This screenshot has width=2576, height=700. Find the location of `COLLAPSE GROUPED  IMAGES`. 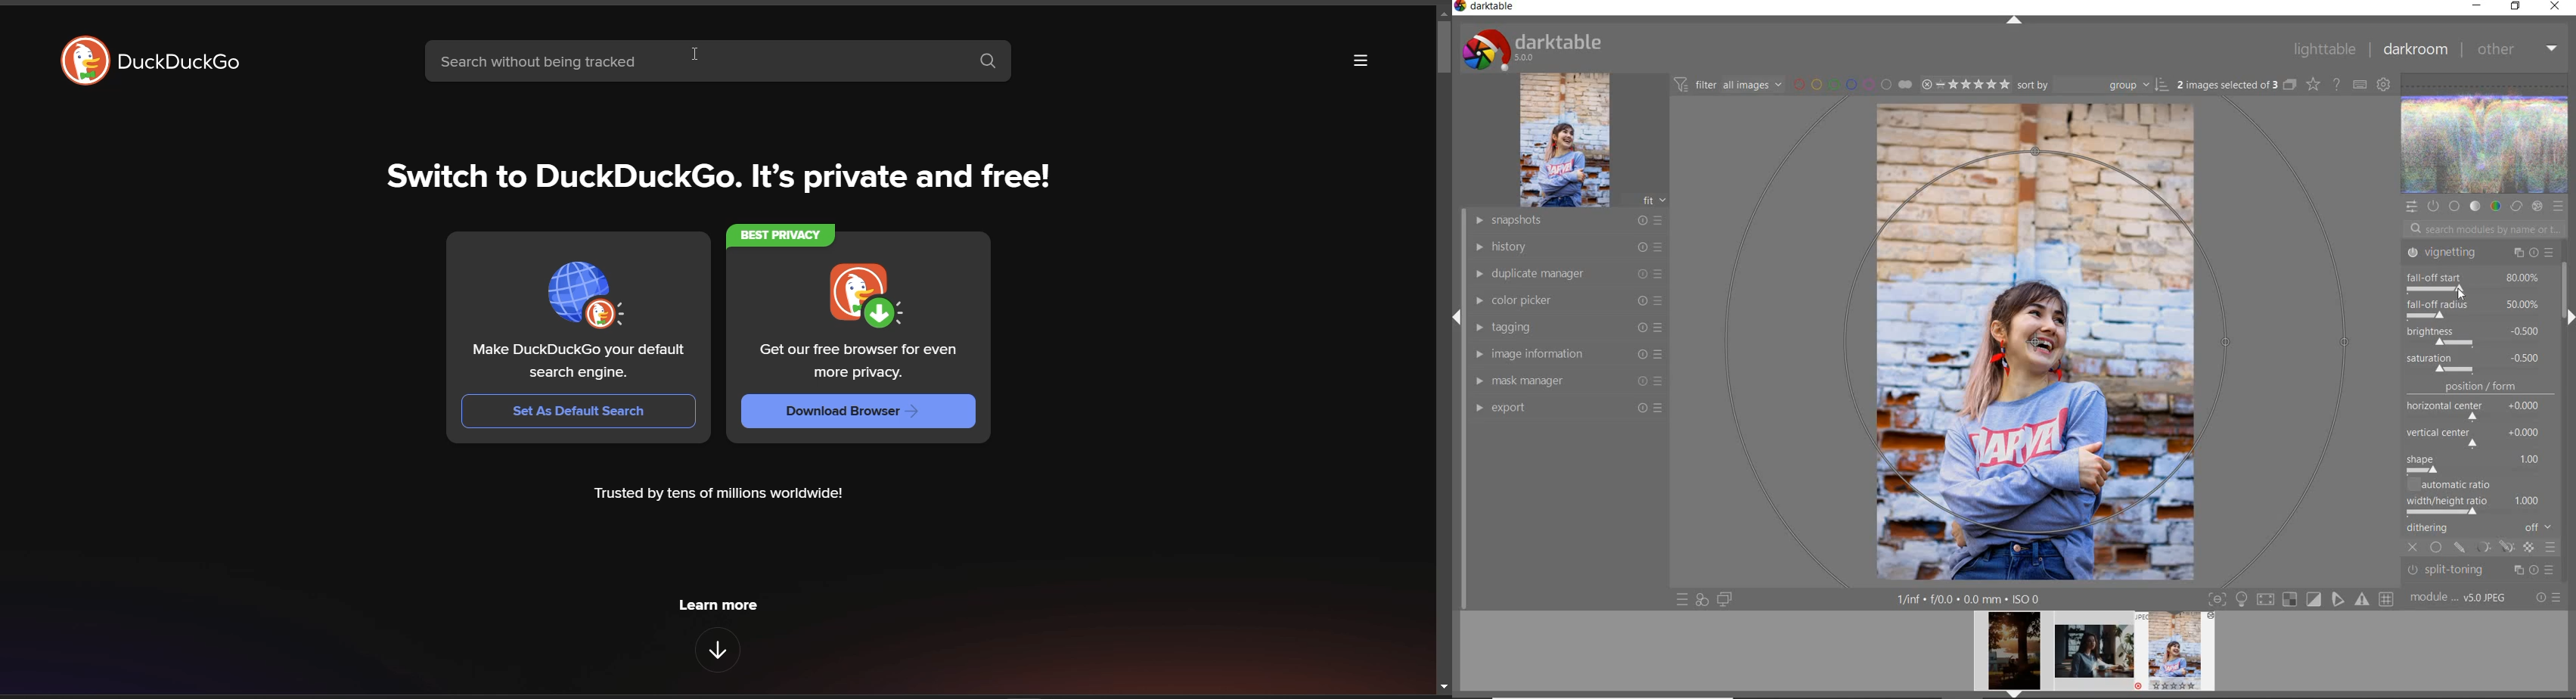

COLLAPSE GROUPED  IMAGES is located at coordinates (2290, 84).